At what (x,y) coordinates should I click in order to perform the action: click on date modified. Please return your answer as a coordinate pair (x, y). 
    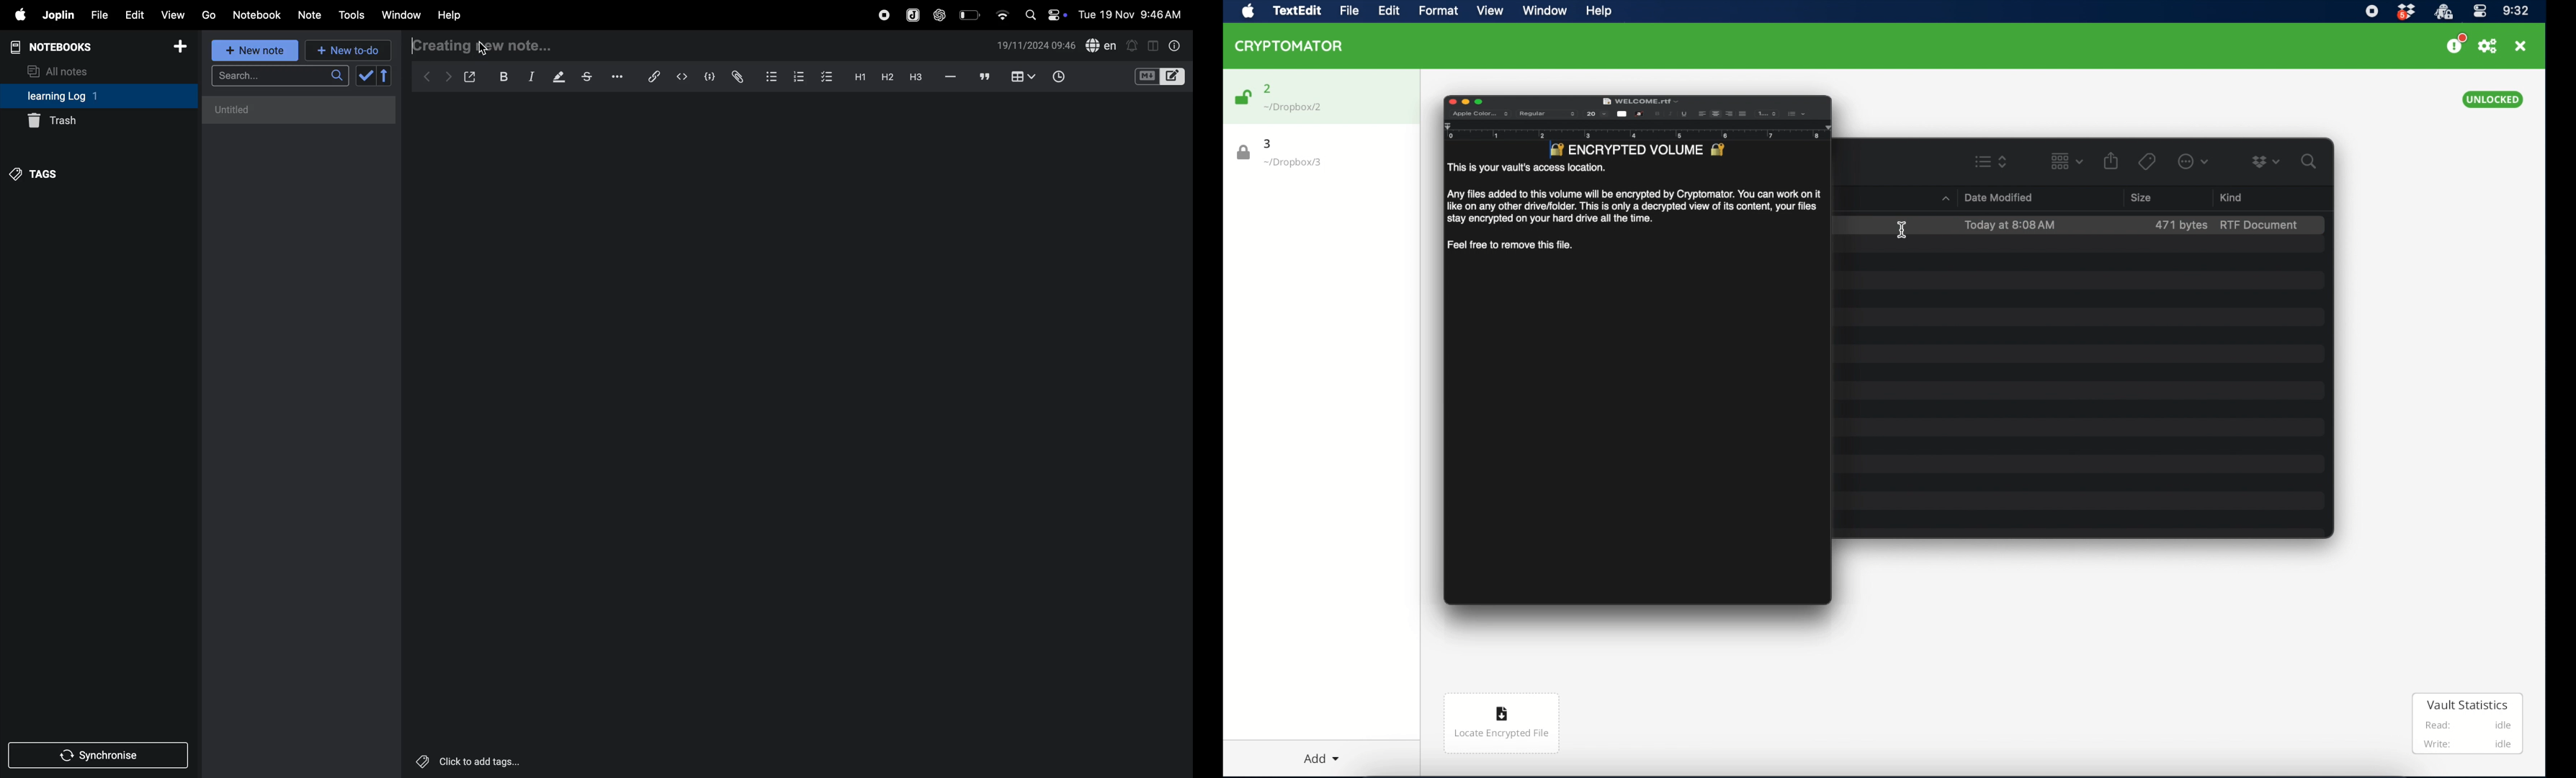
    Looking at the image, I should click on (1998, 197).